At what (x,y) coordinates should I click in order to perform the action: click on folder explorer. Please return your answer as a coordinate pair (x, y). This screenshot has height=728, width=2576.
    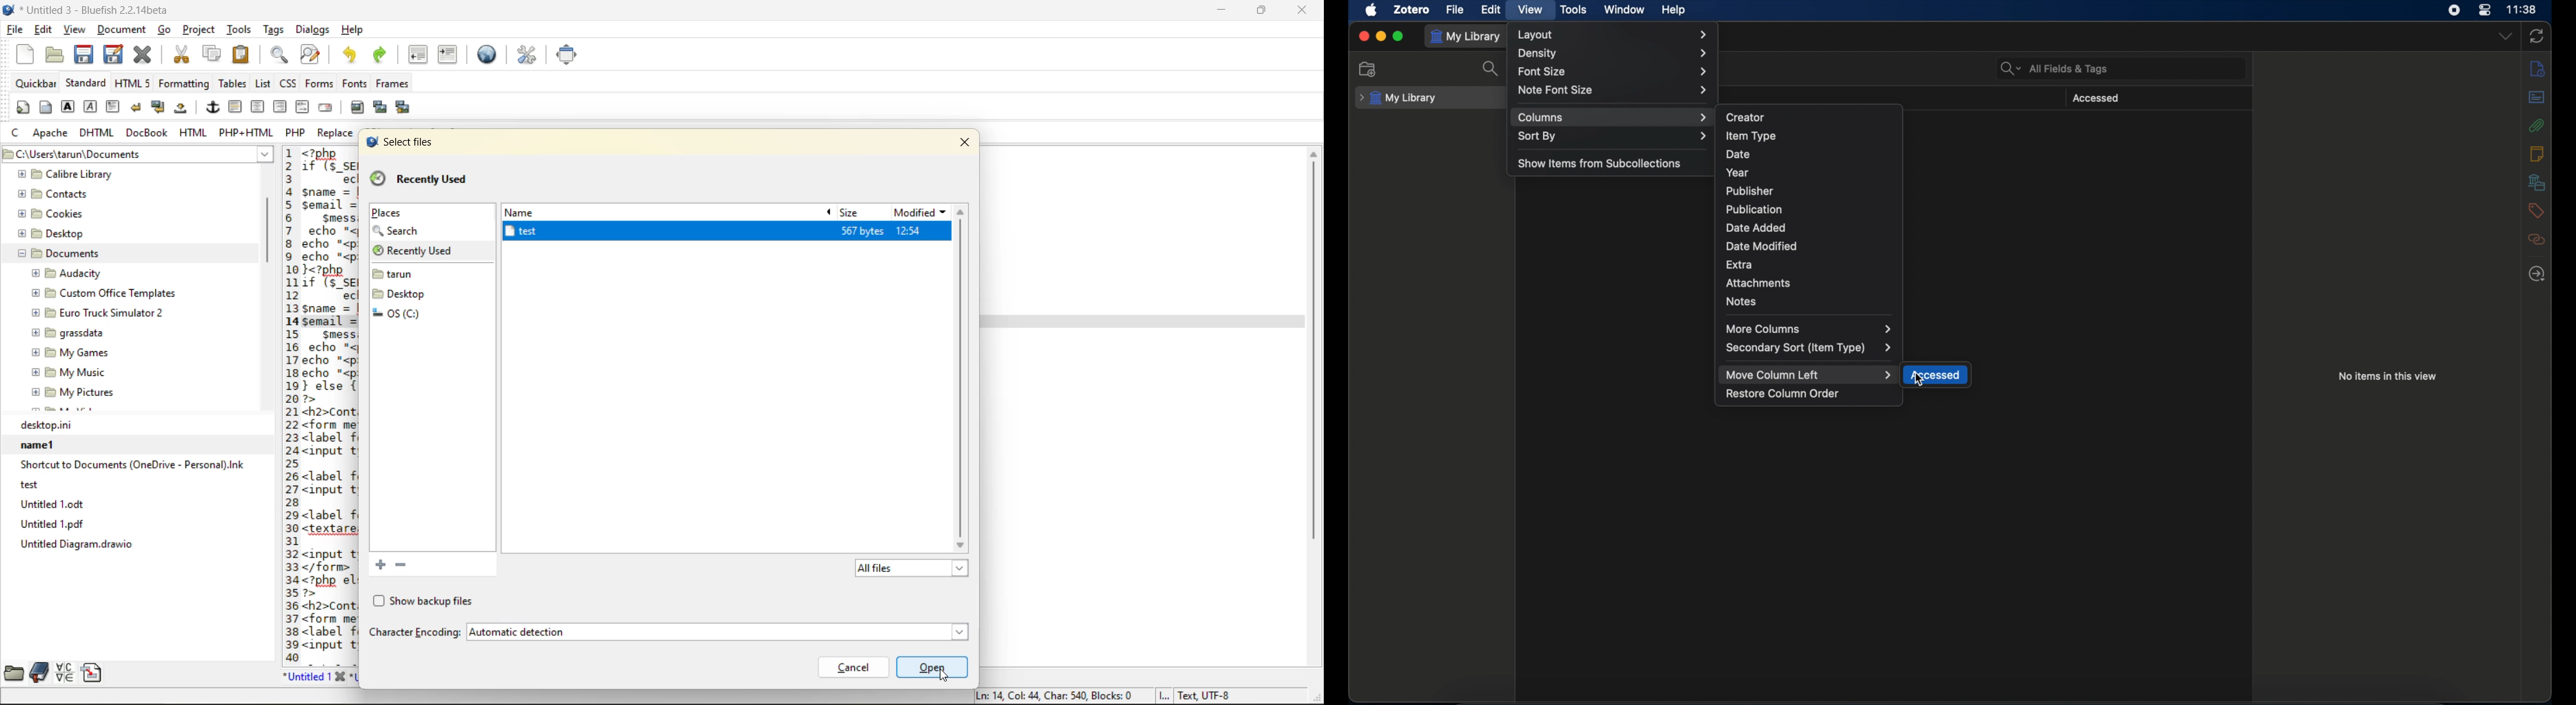
    Looking at the image, I should click on (123, 290).